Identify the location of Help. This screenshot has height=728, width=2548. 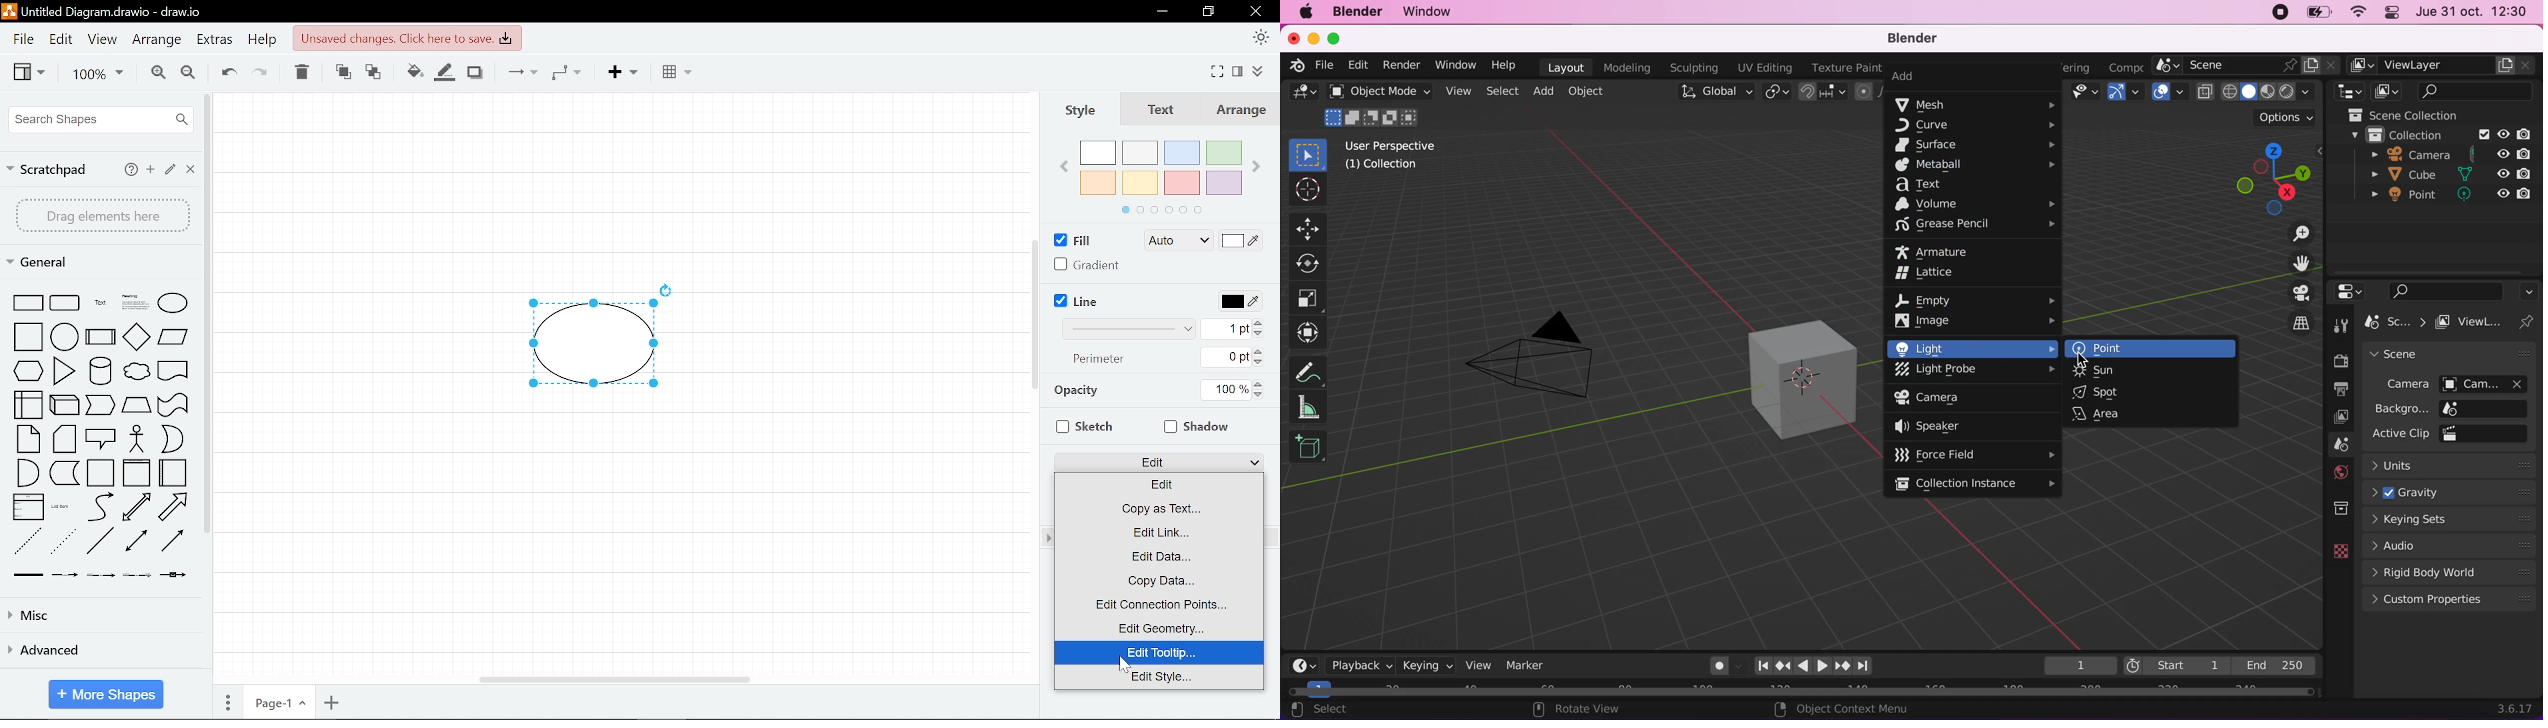
(263, 41).